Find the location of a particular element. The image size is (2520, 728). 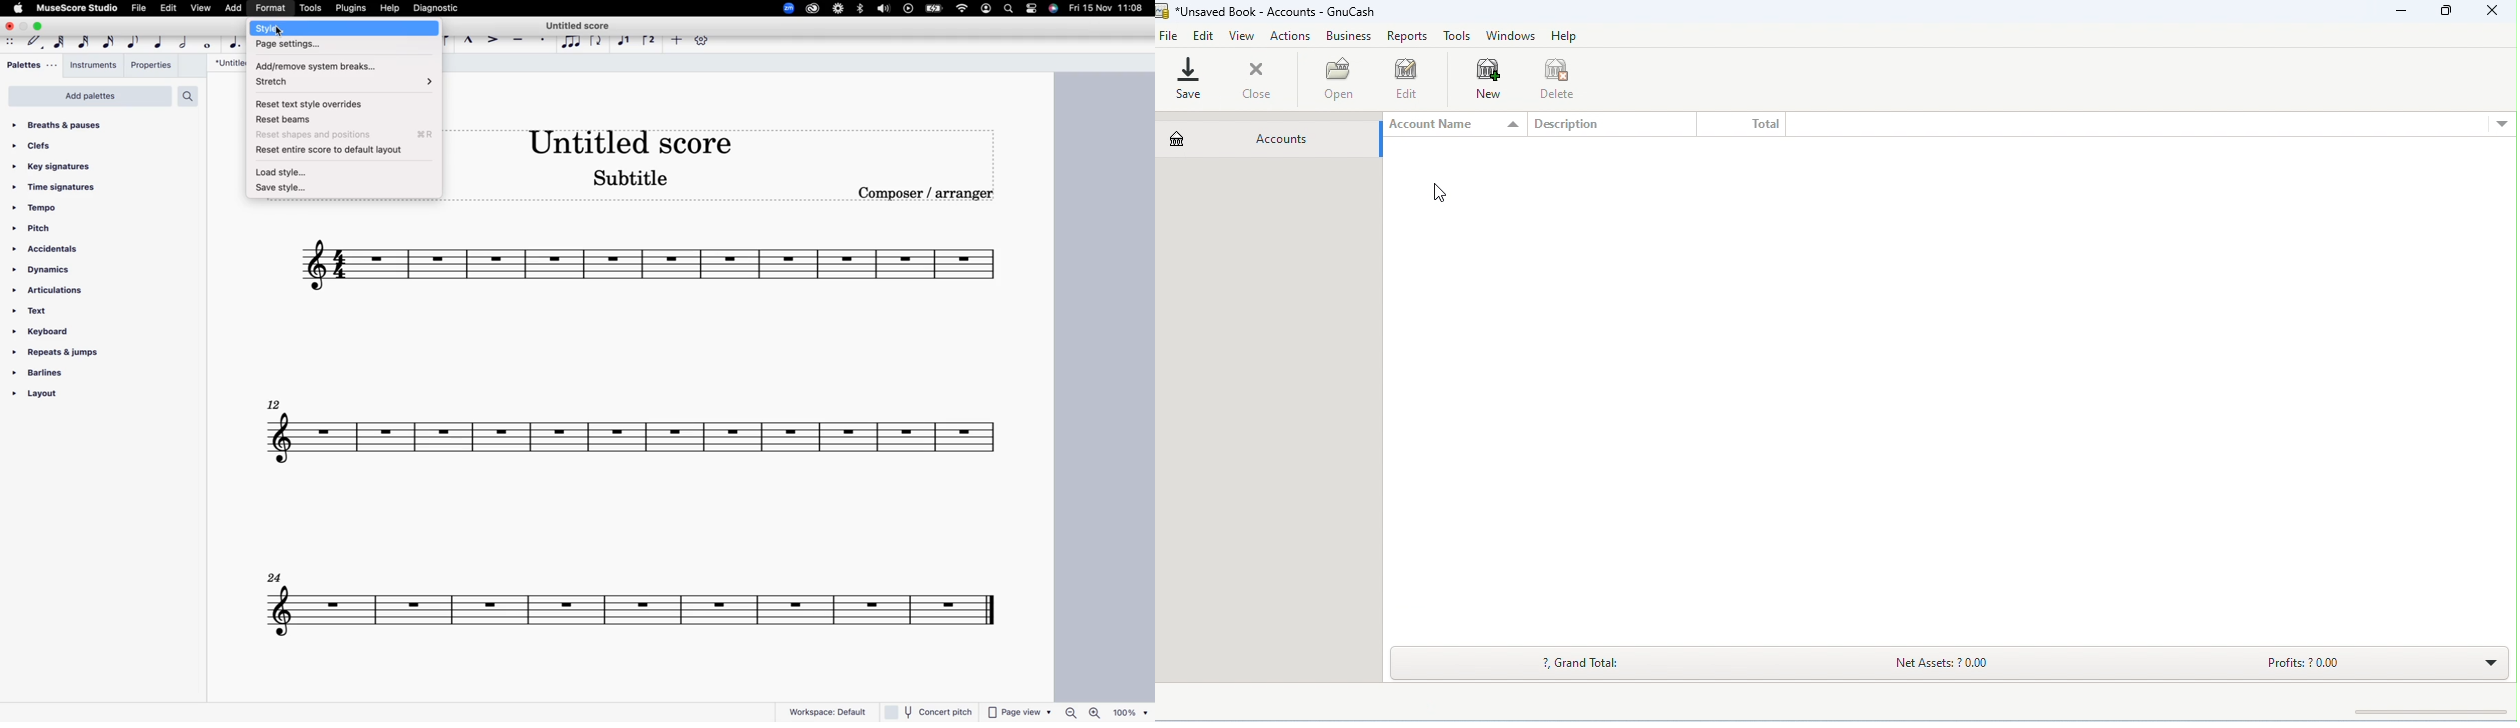

business is located at coordinates (1350, 35).